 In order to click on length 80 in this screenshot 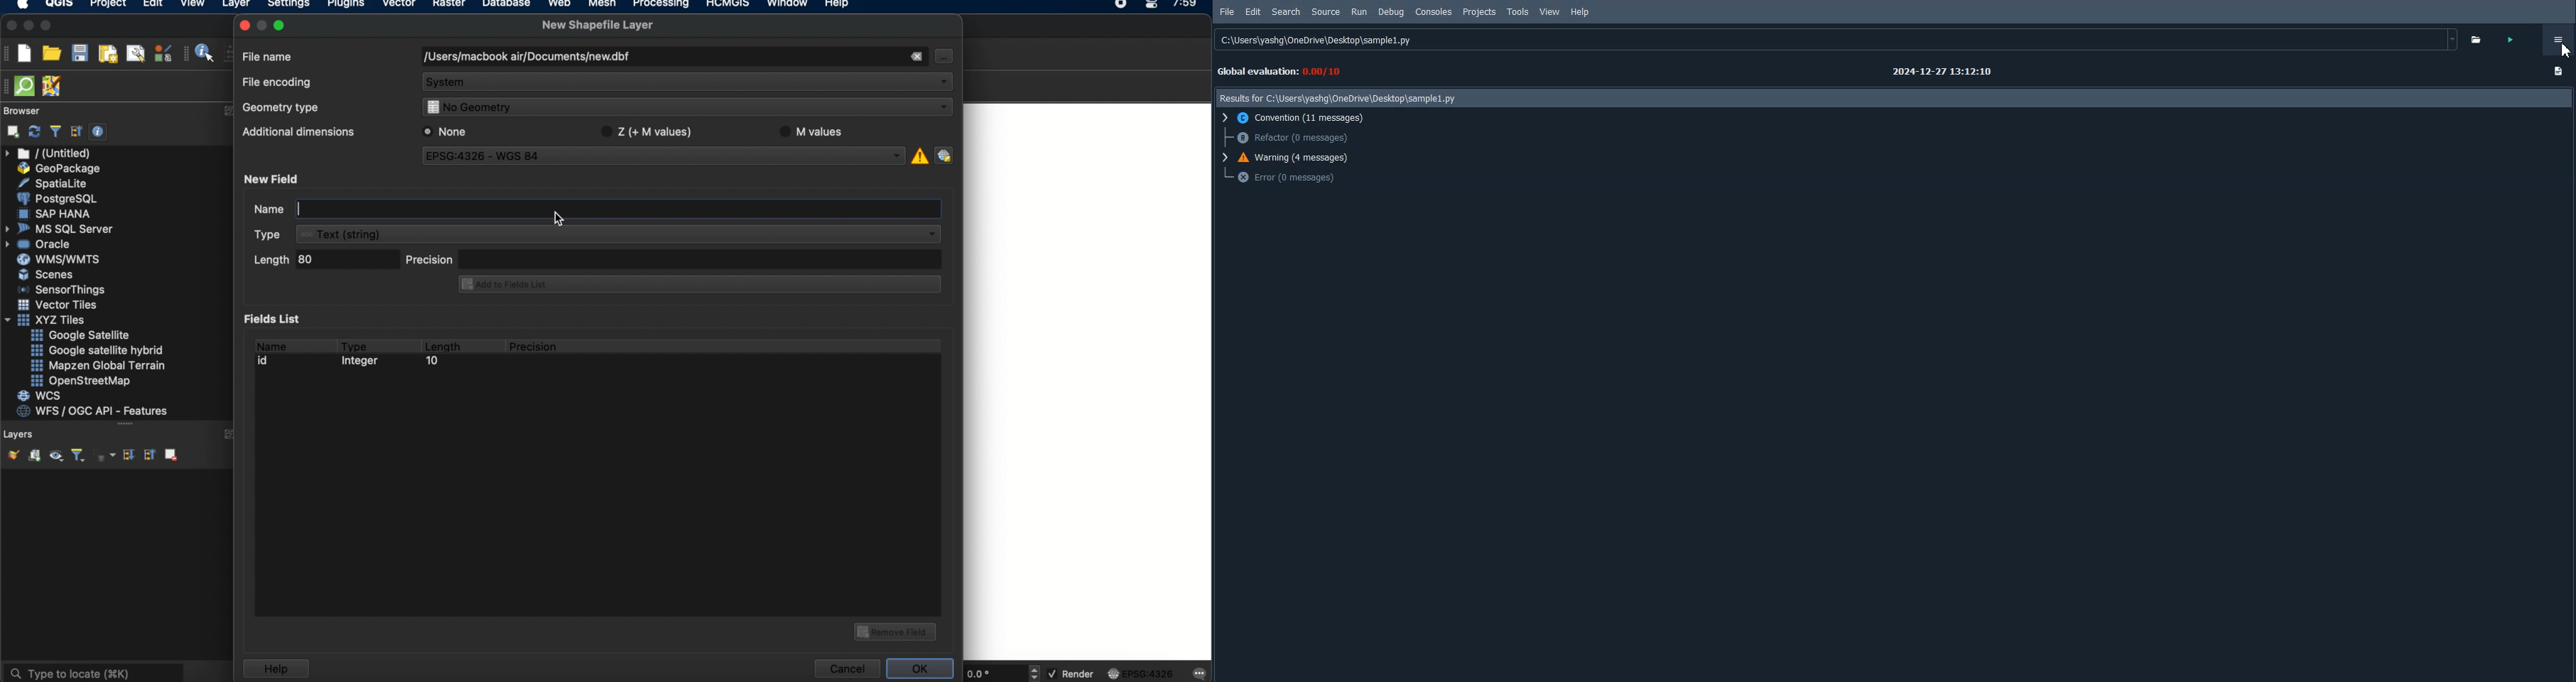, I will do `click(324, 261)`.